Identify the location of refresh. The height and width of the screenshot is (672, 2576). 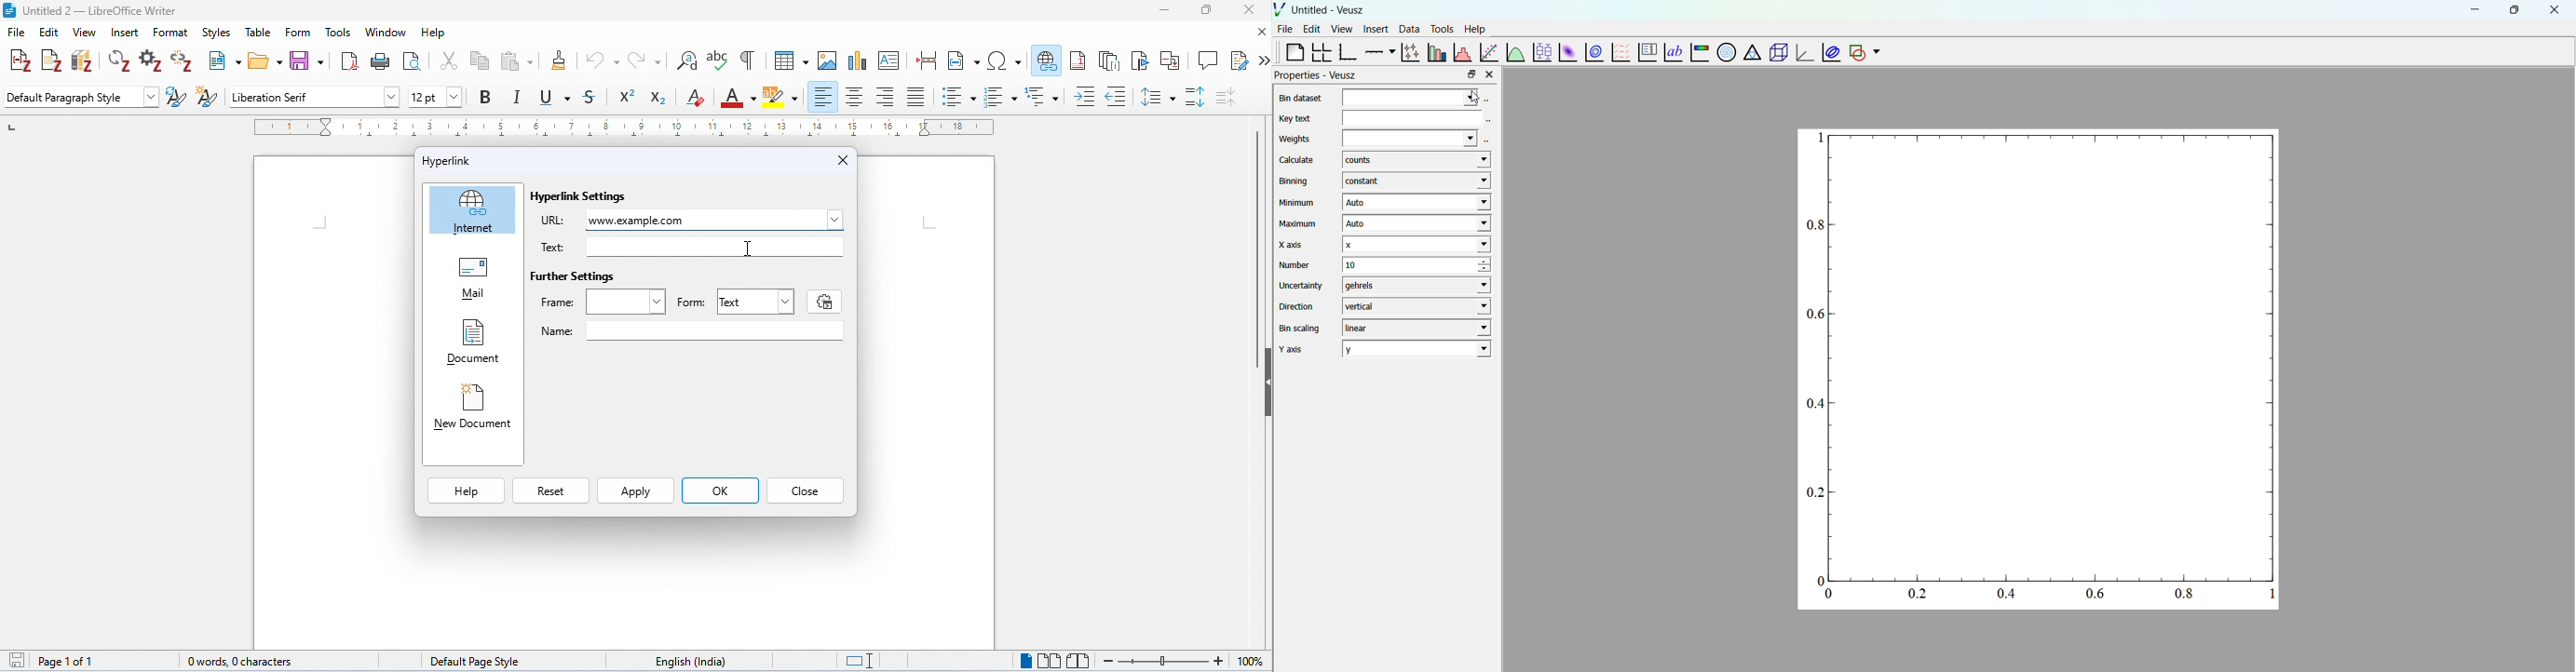
(120, 61).